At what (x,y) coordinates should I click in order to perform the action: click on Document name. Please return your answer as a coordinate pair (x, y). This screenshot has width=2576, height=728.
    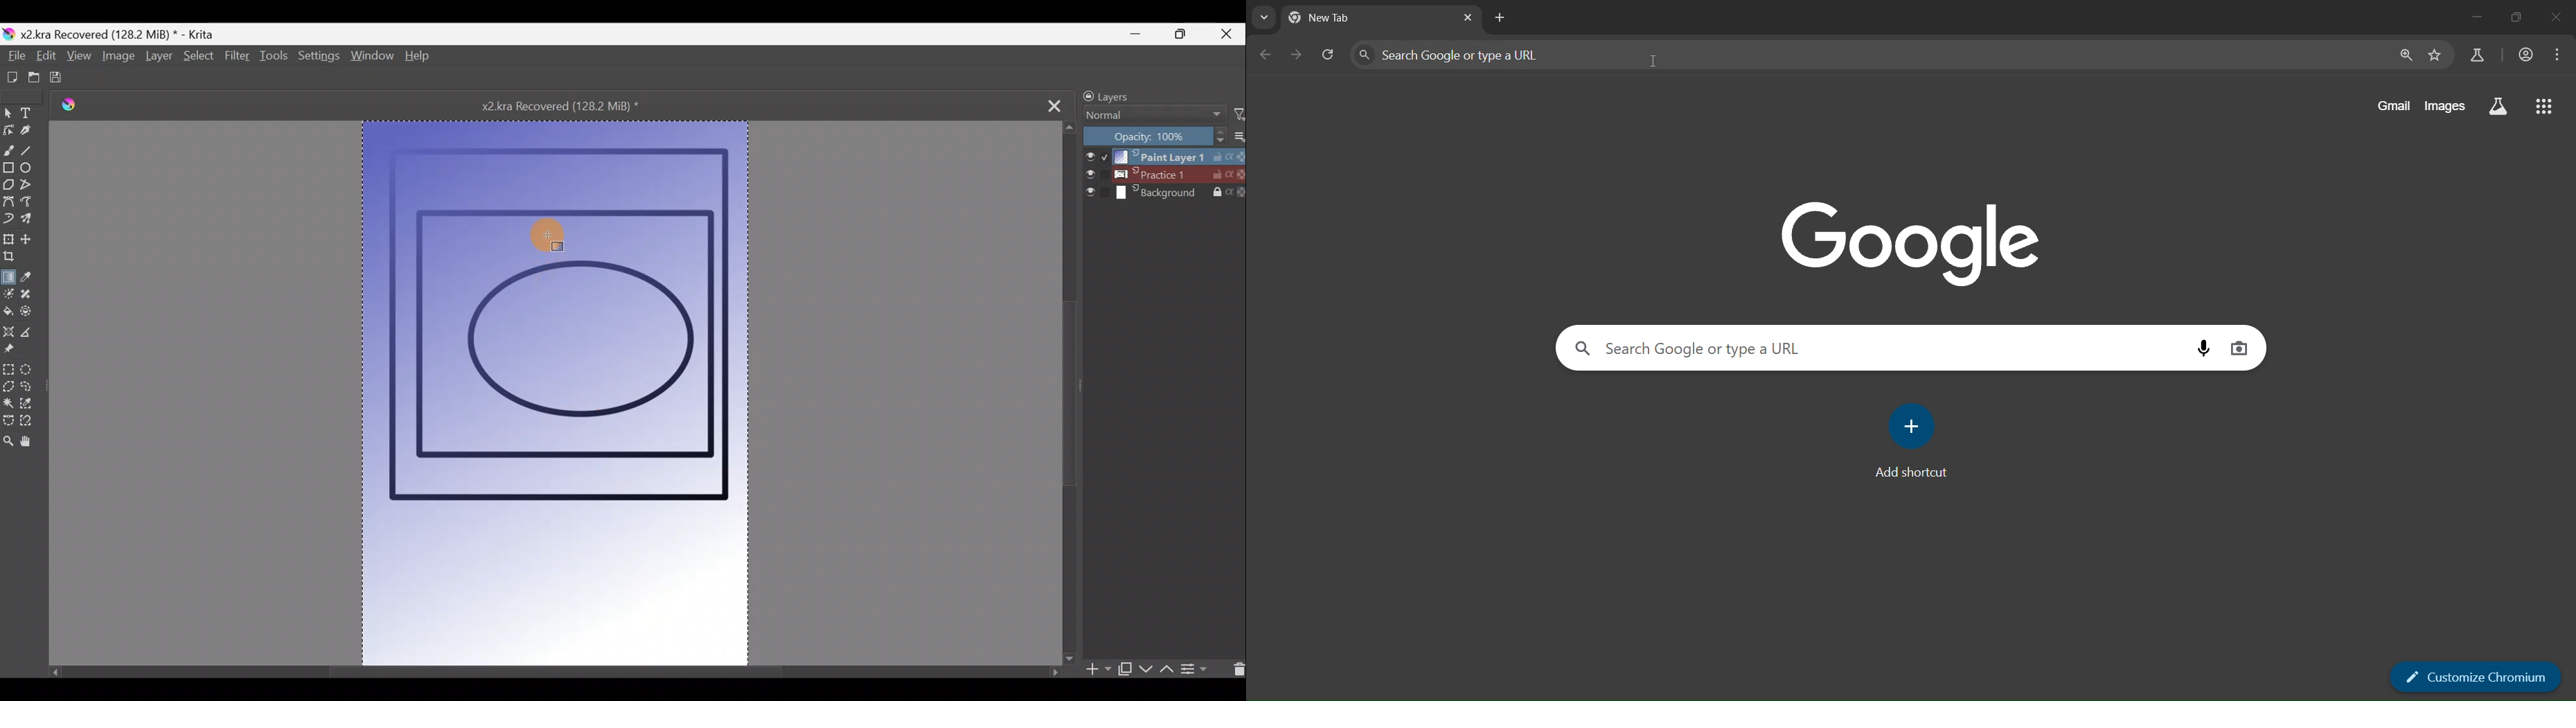
    Looking at the image, I should click on (574, 105).